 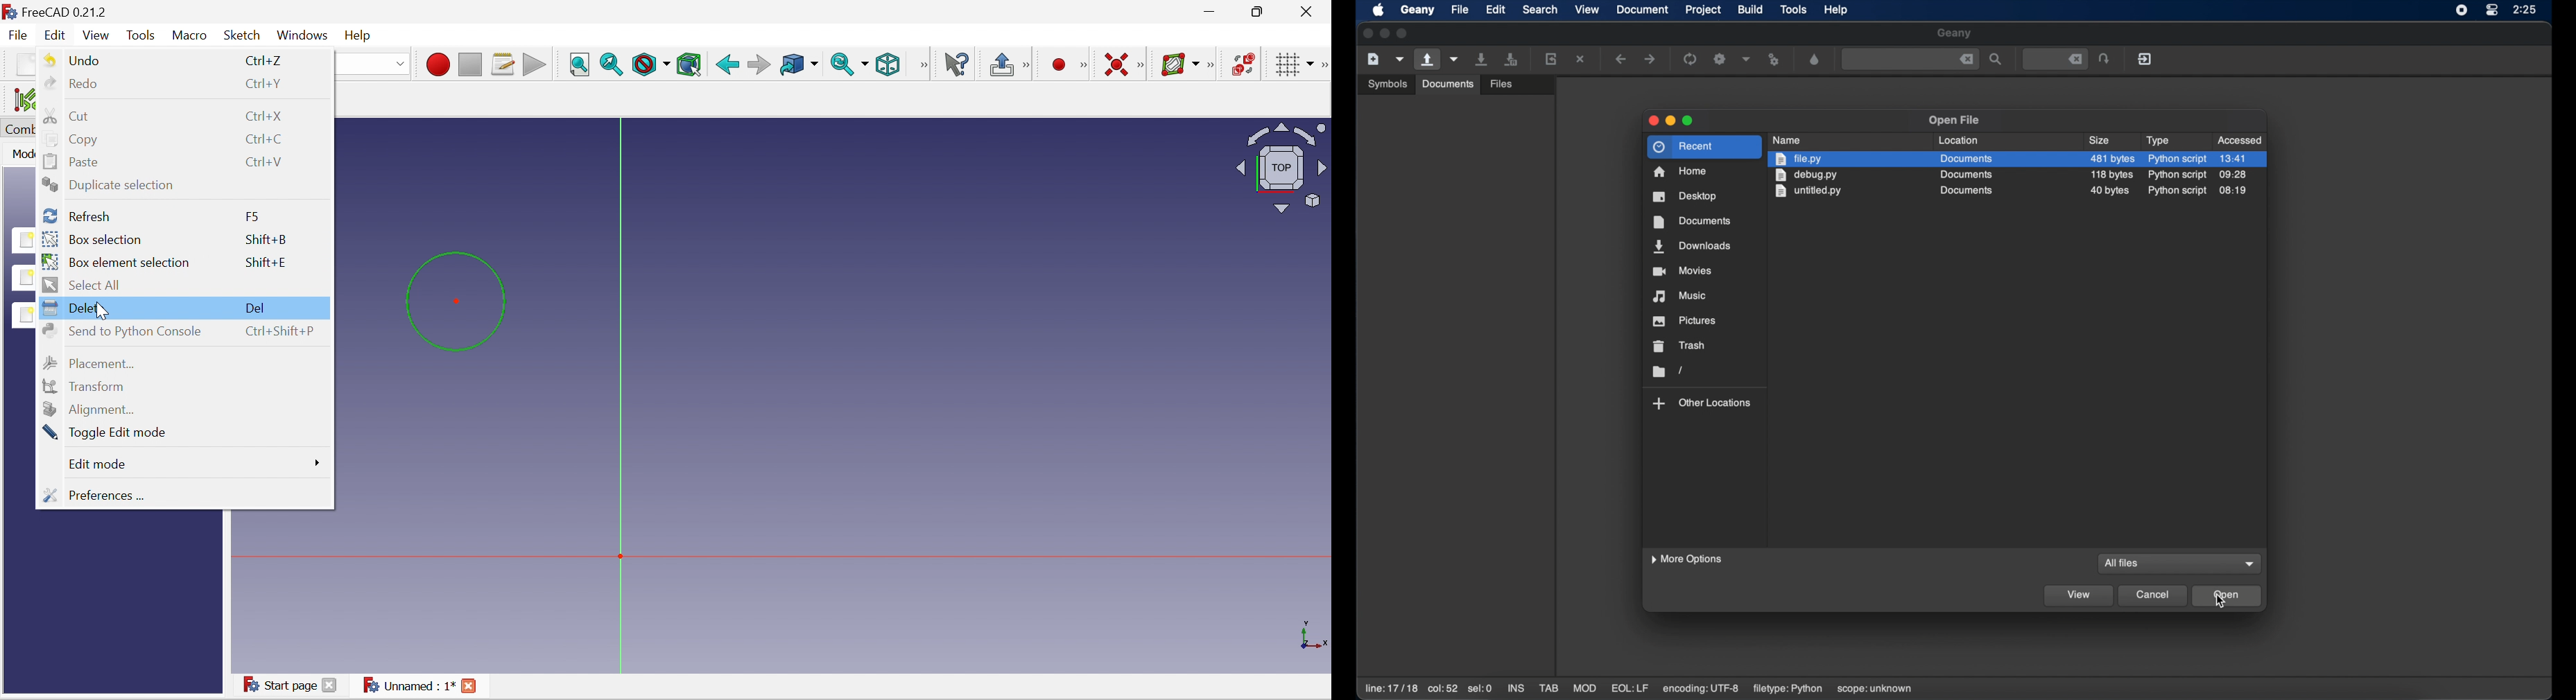 I want to click on search, so click(x=1540, y=9).